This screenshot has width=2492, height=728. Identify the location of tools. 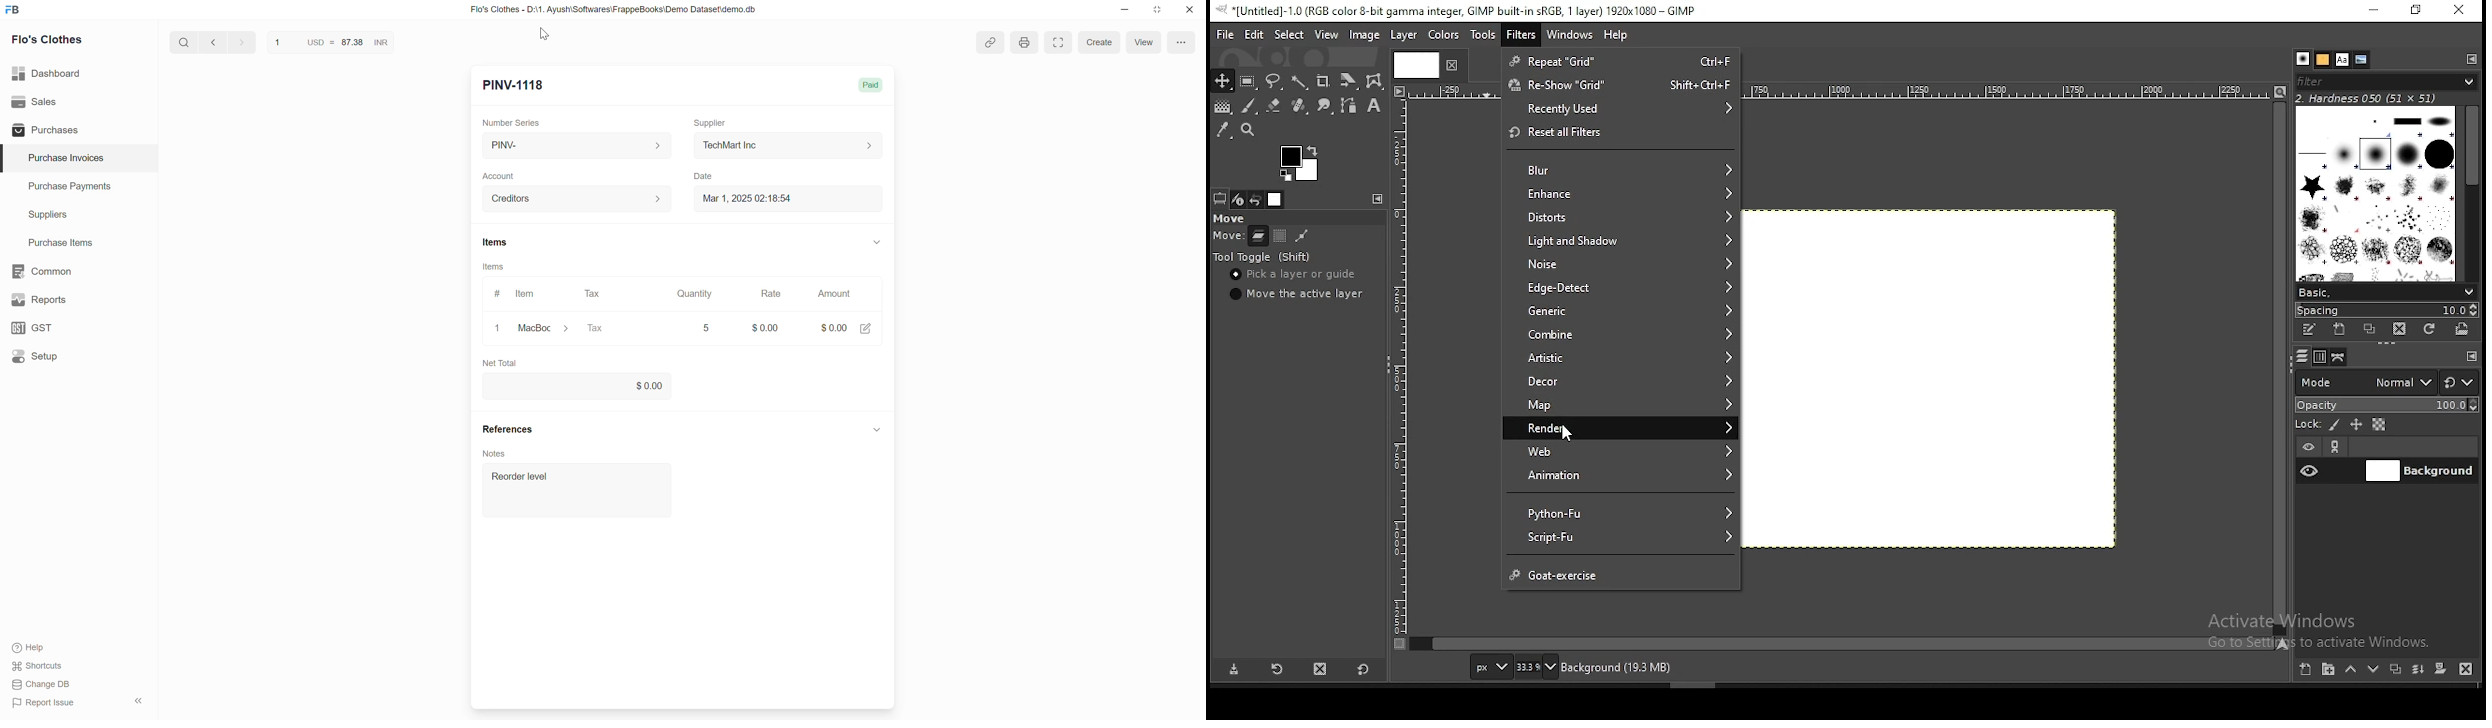
(1486, 35).